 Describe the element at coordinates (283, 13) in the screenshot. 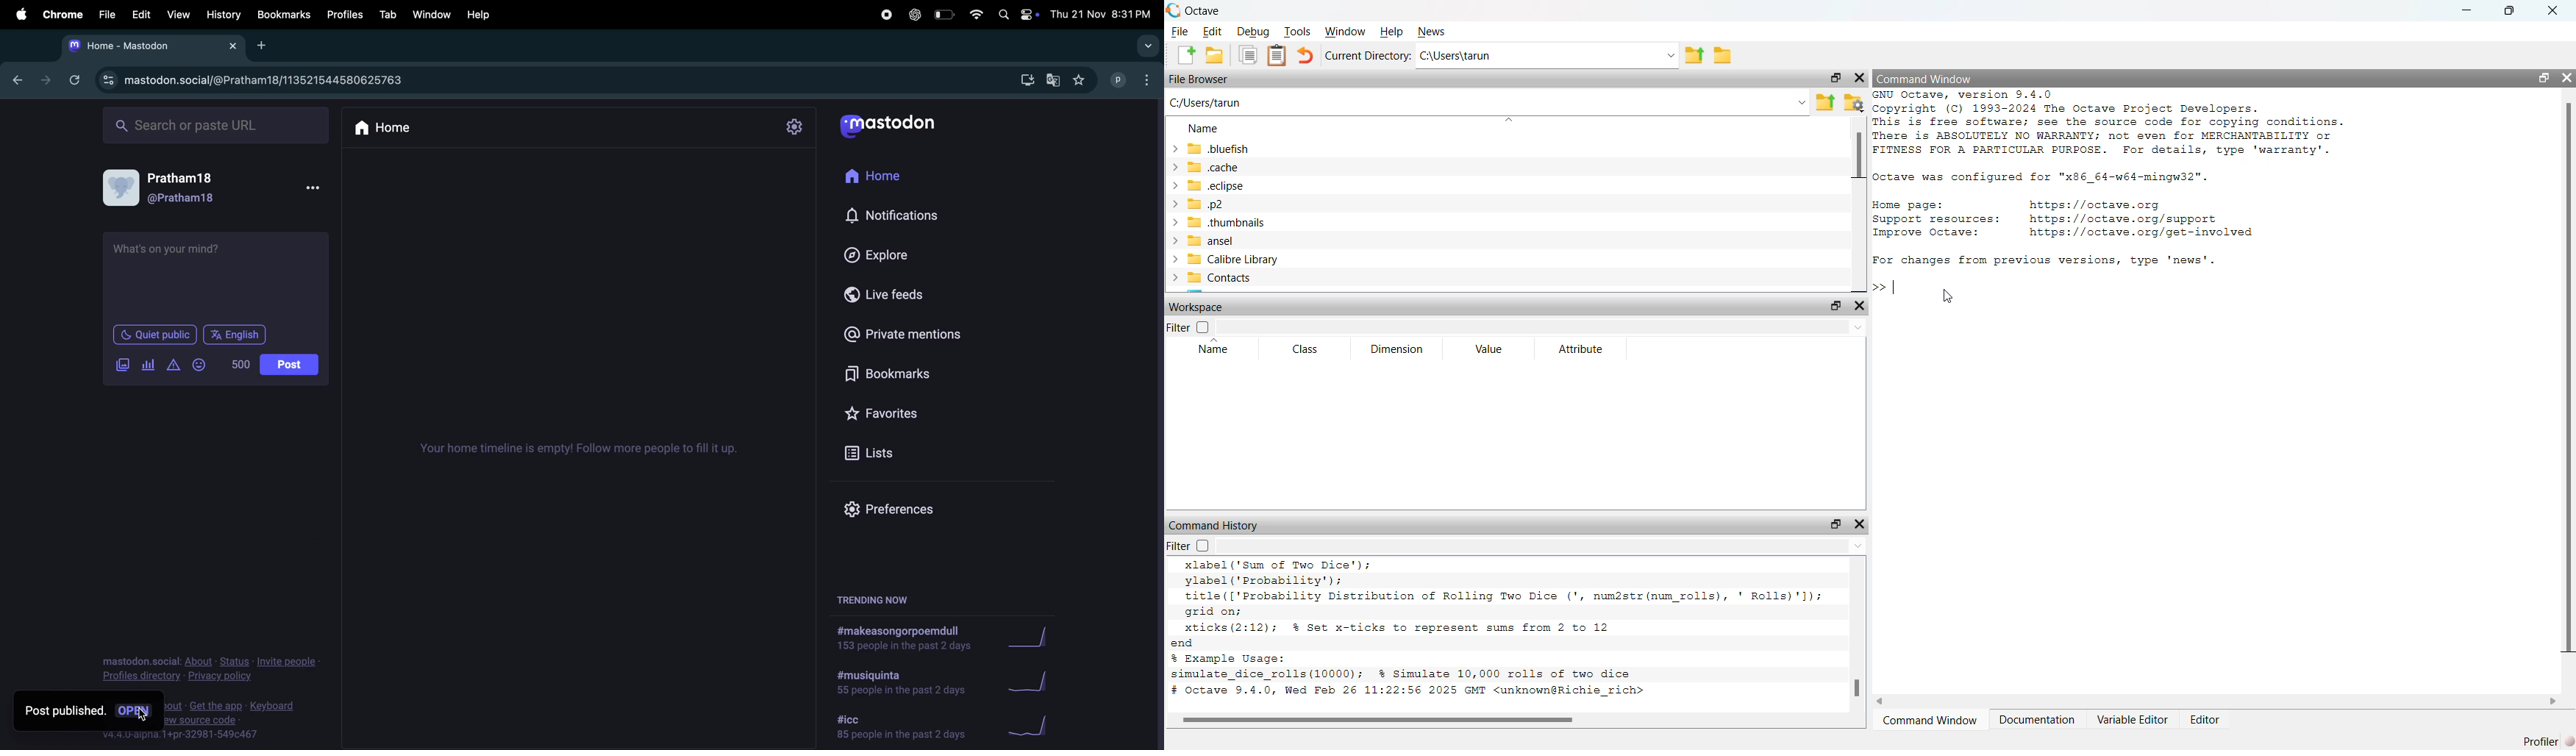

I see `book marks` at that location.